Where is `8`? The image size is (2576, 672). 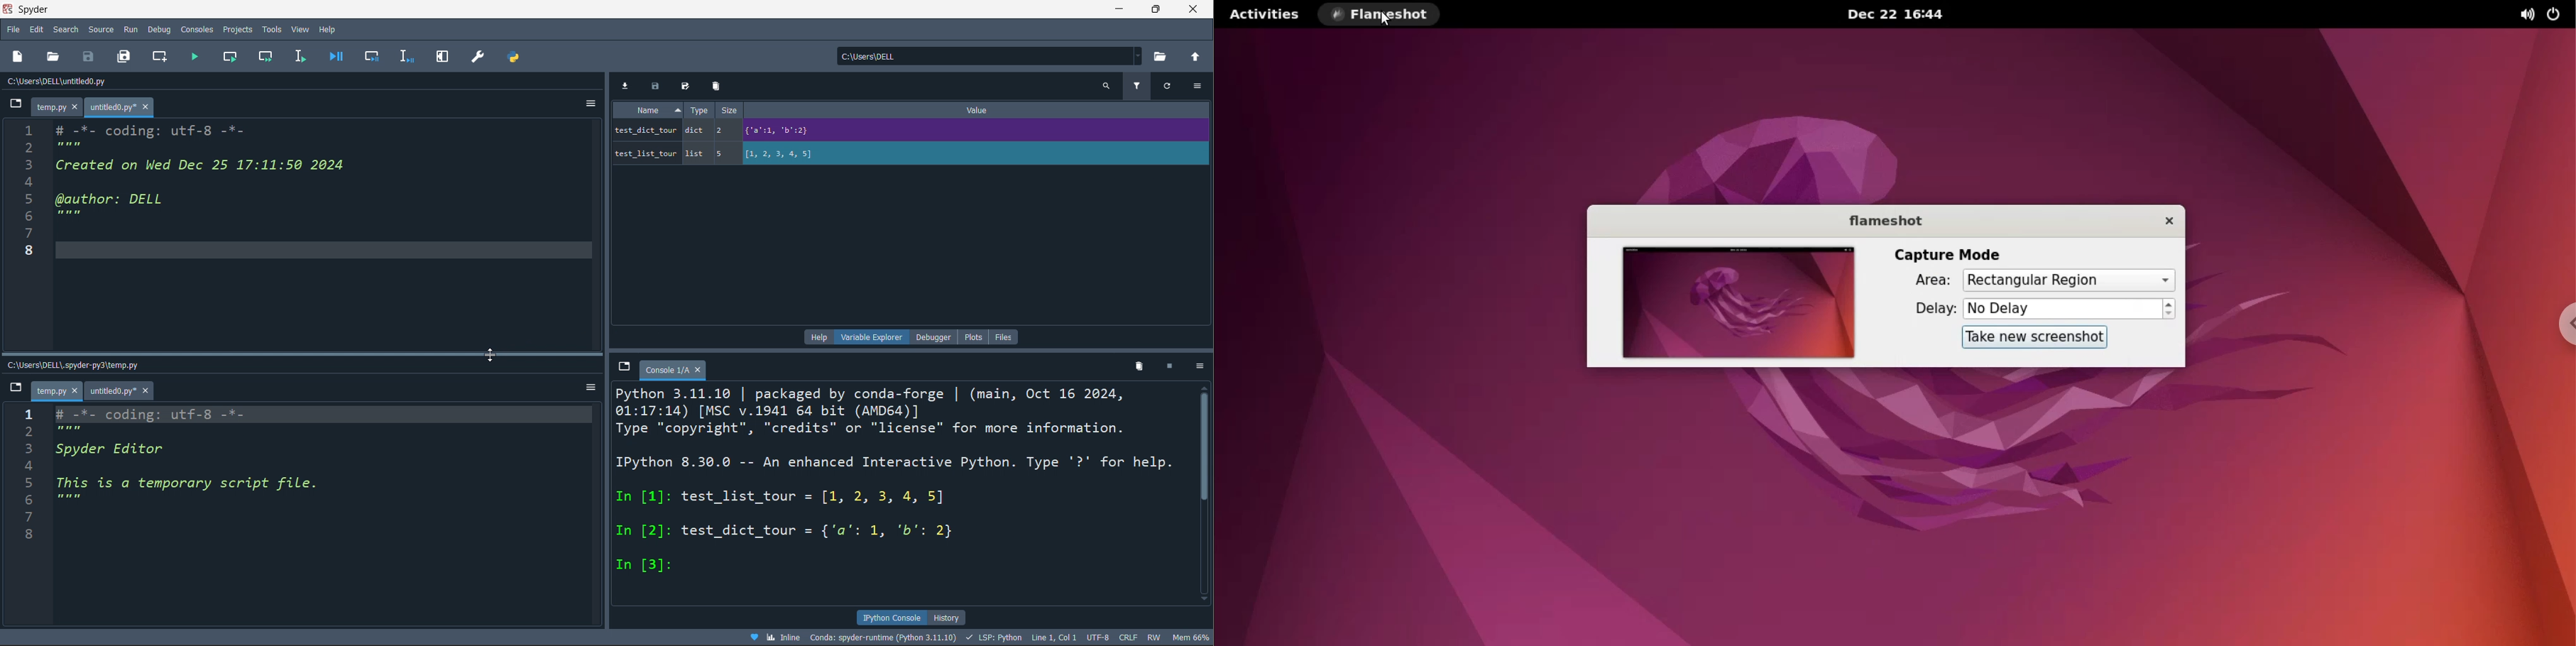 8 is located at coordinates (32, 248).